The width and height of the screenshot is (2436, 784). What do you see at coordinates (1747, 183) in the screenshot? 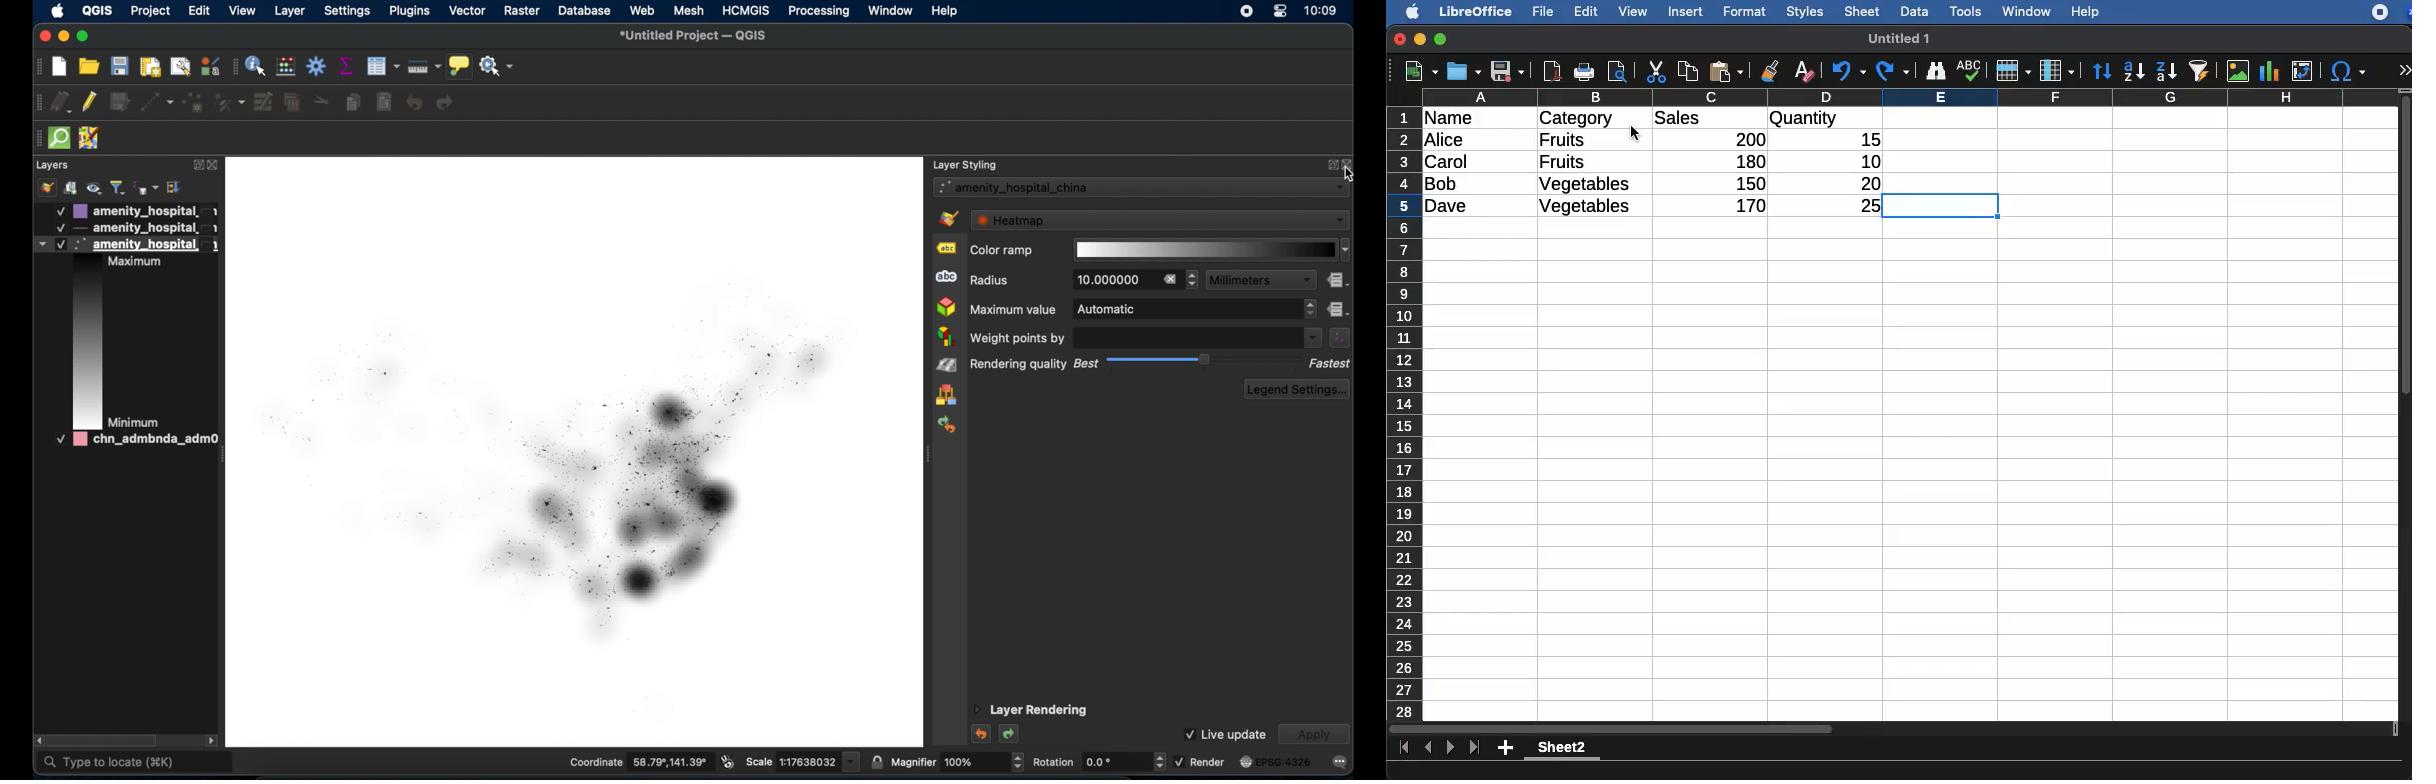
I see `150` at bounding box center [1747, 183].